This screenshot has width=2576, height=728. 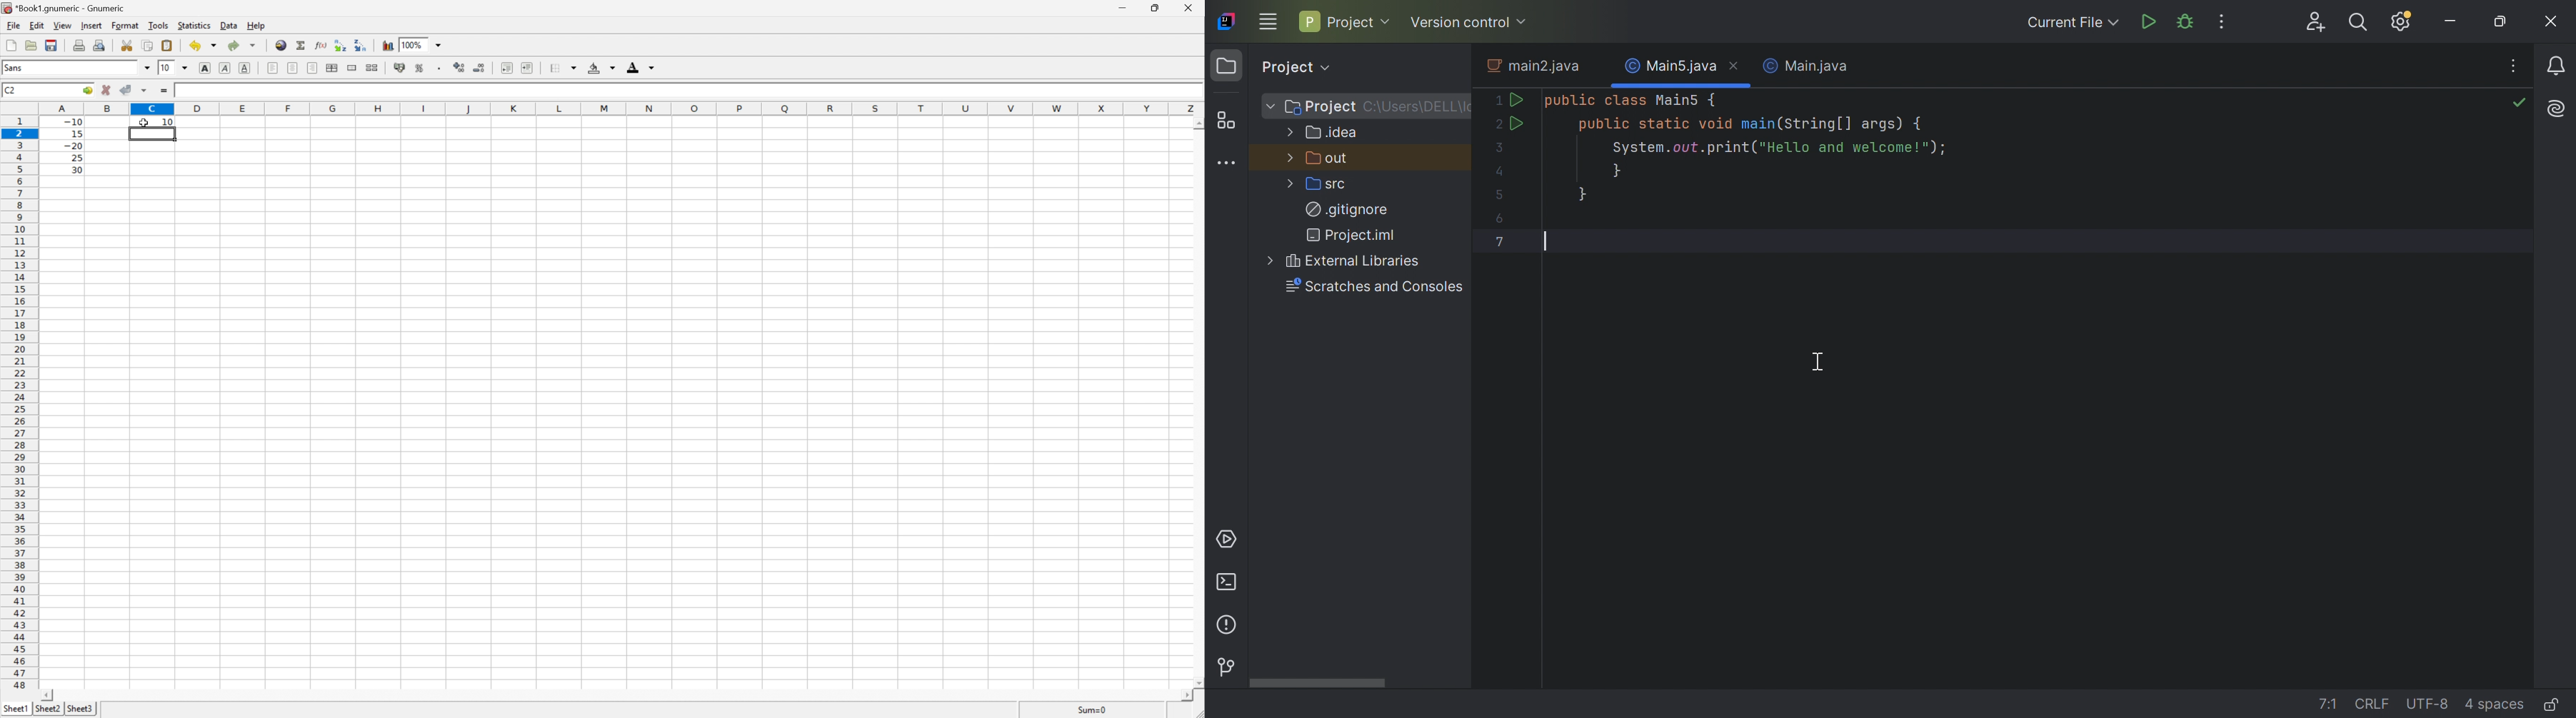 I want to click on Paste the clipboard, so click(x=169, y=46).